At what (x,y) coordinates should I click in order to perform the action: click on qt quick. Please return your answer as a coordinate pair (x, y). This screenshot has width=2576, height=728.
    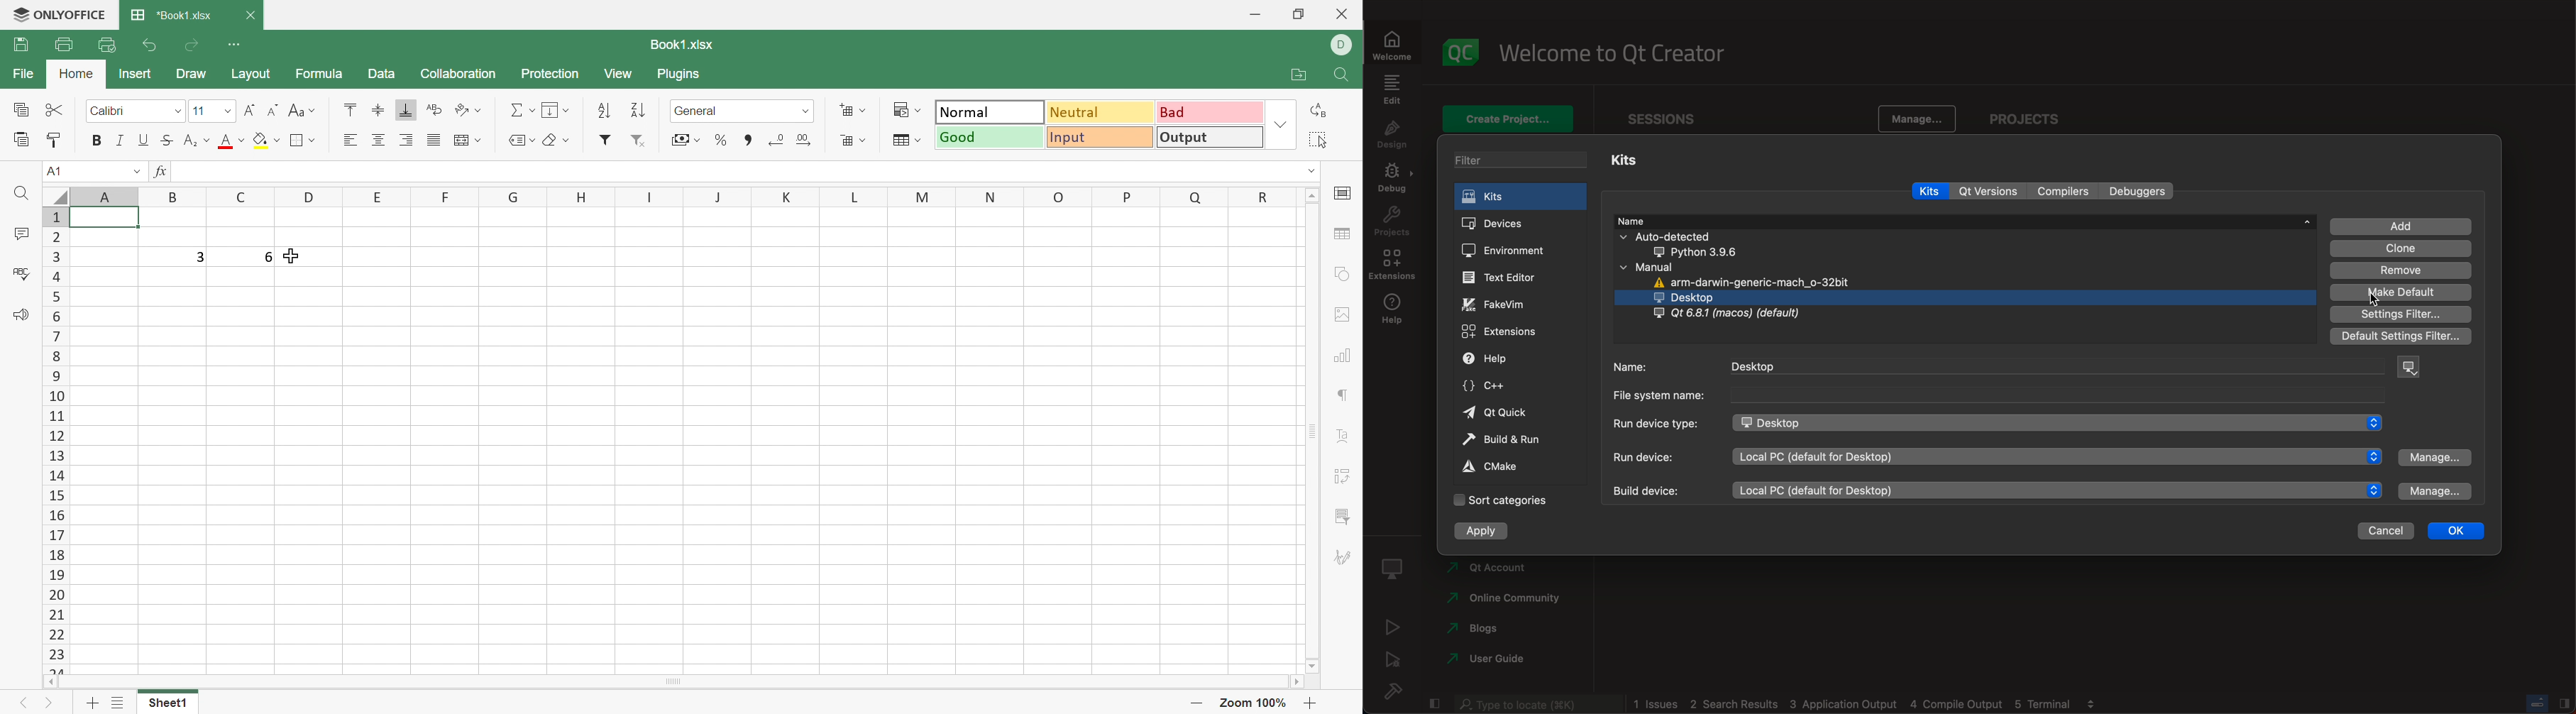
    Looking at the image, I should click on (1502, 412).